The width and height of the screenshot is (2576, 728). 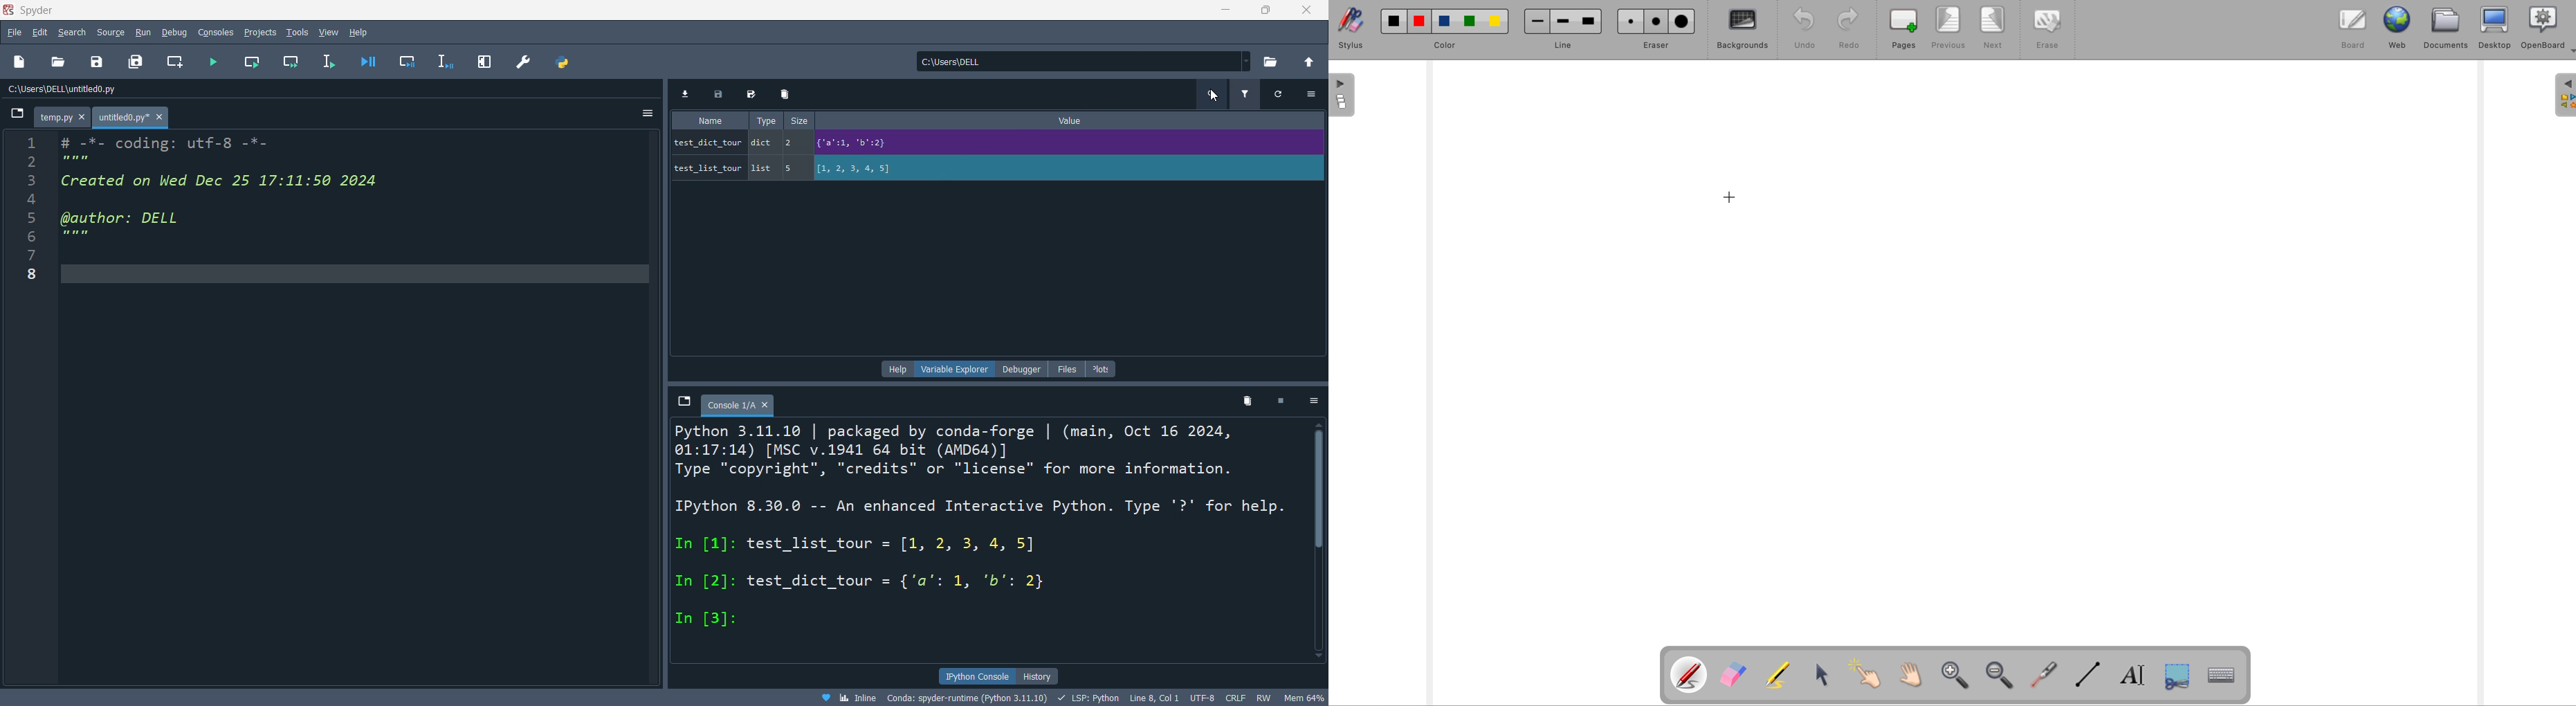 What do you see at coordinates (1210, 100) in the screenshot?
I see `cursor` at bounding box center [1210, 100].